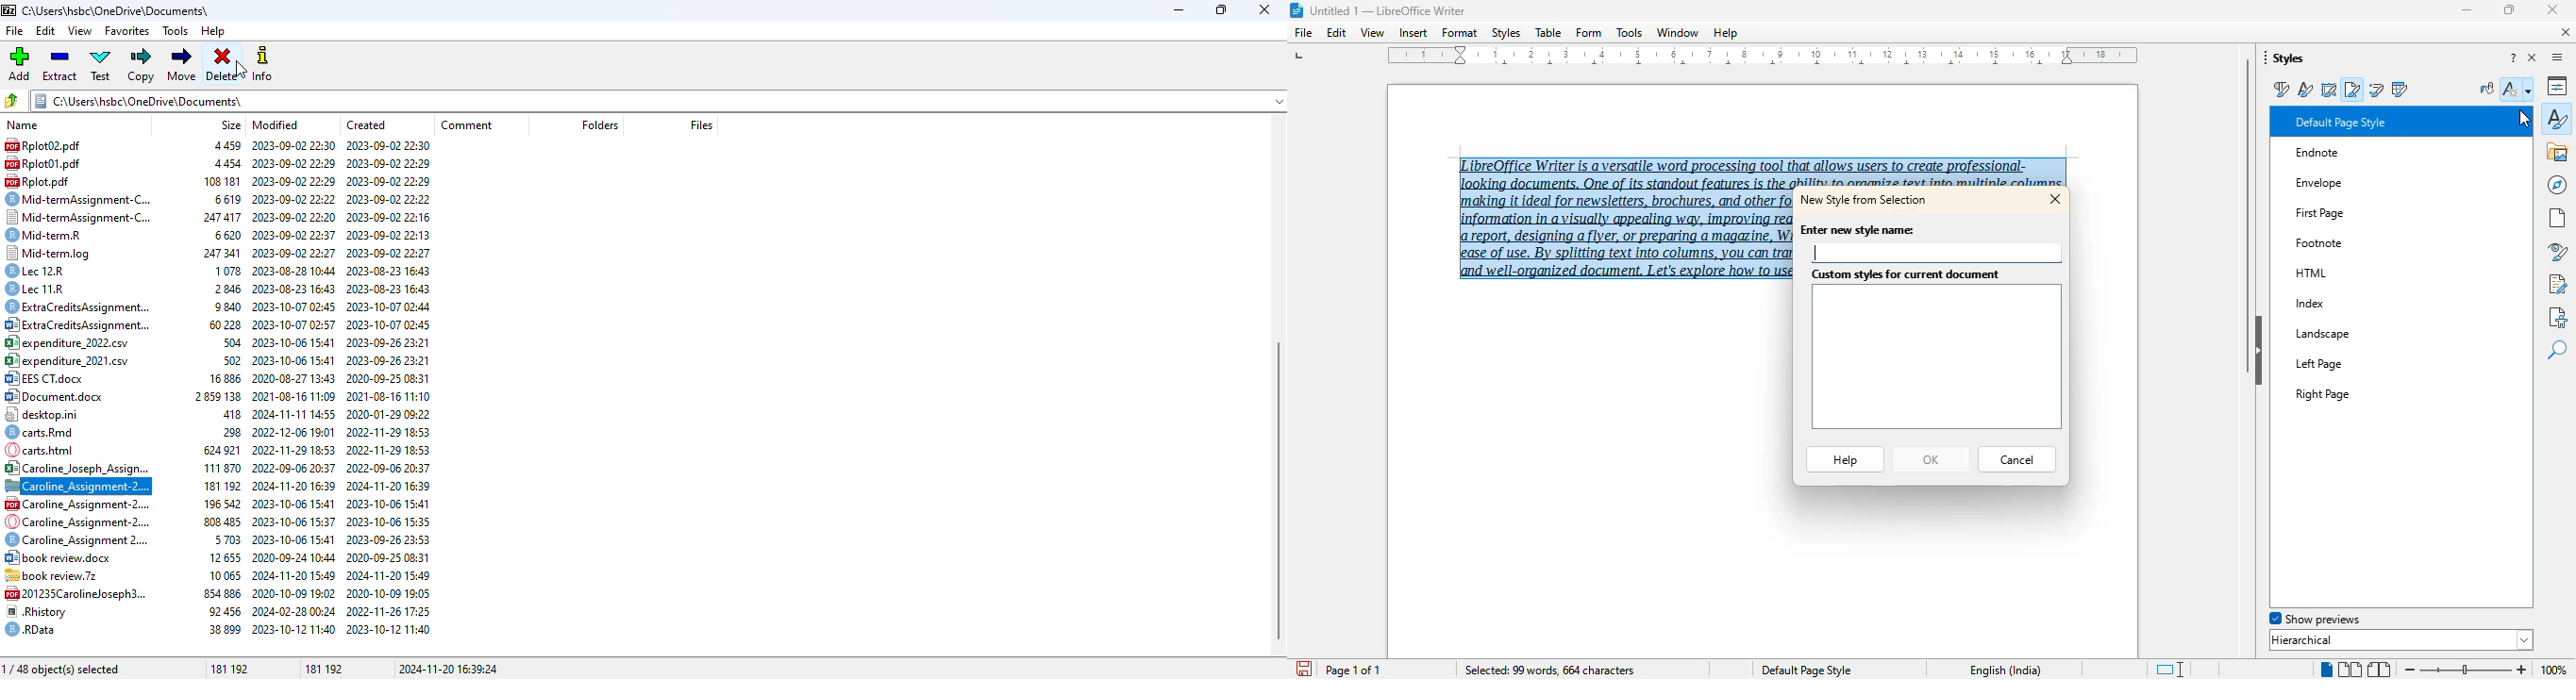 The width and height of the screenshot is (2576, 700). I want to click on  First Page, so click(2341, 208).